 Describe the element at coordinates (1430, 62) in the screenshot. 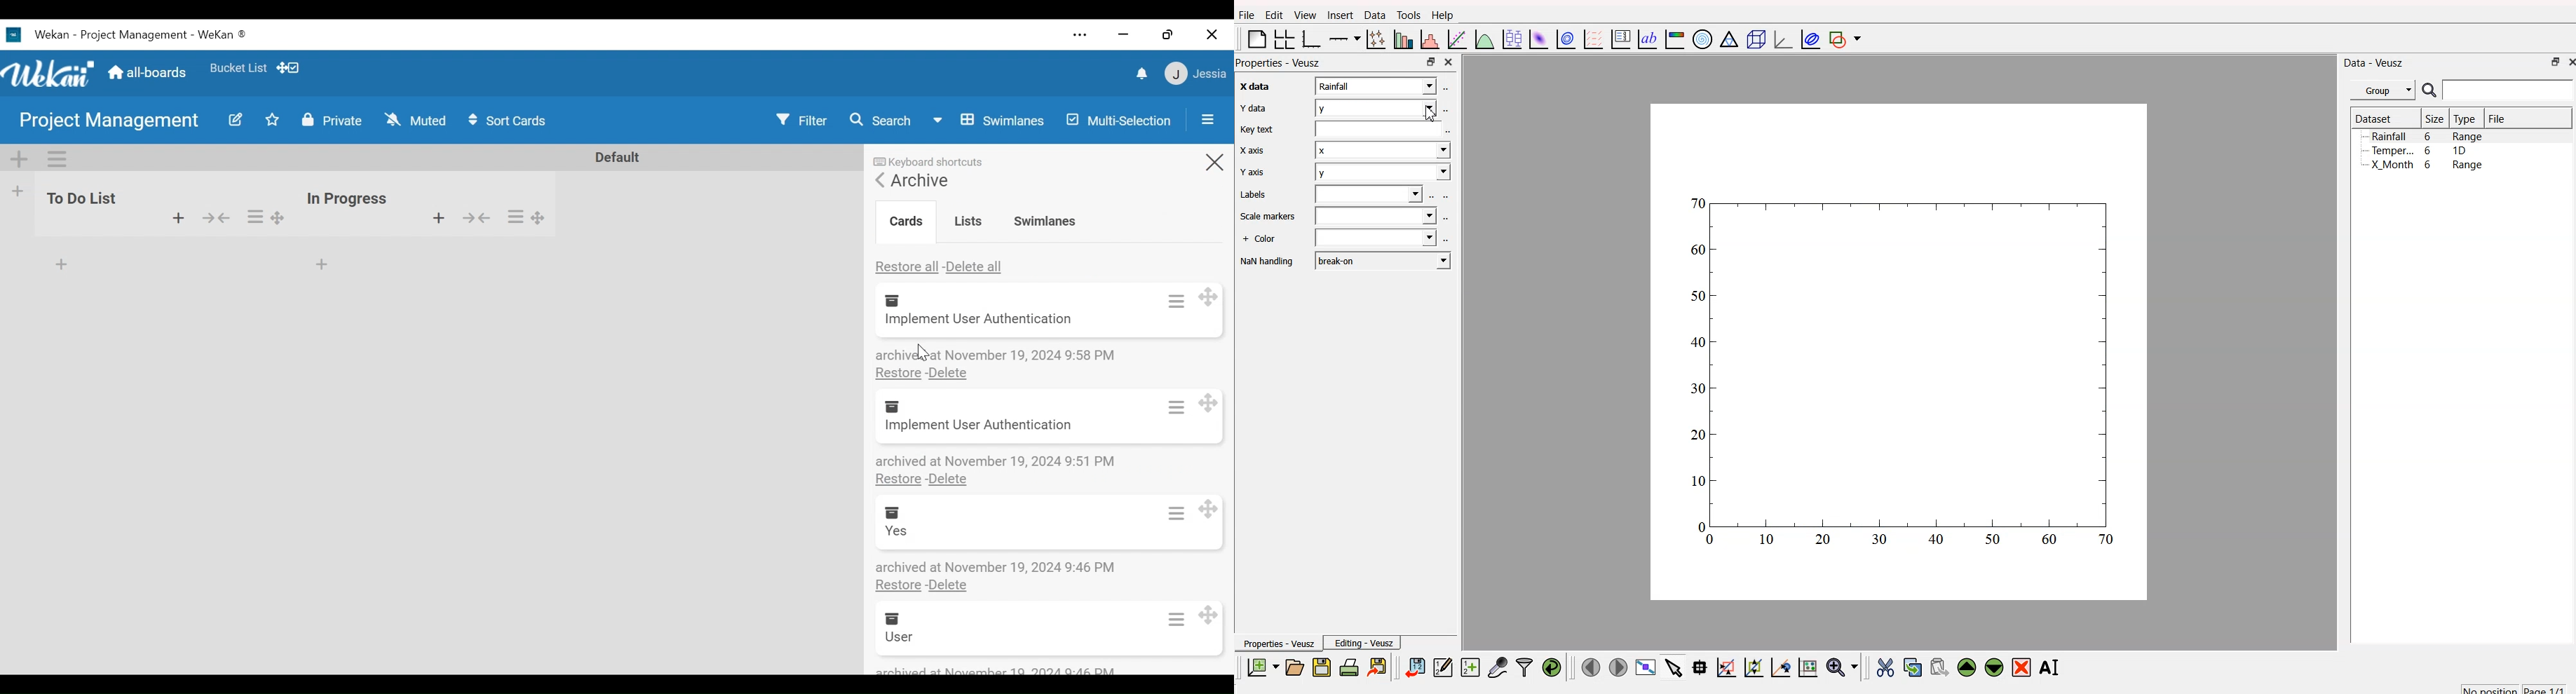

I see `maximize` at that location.